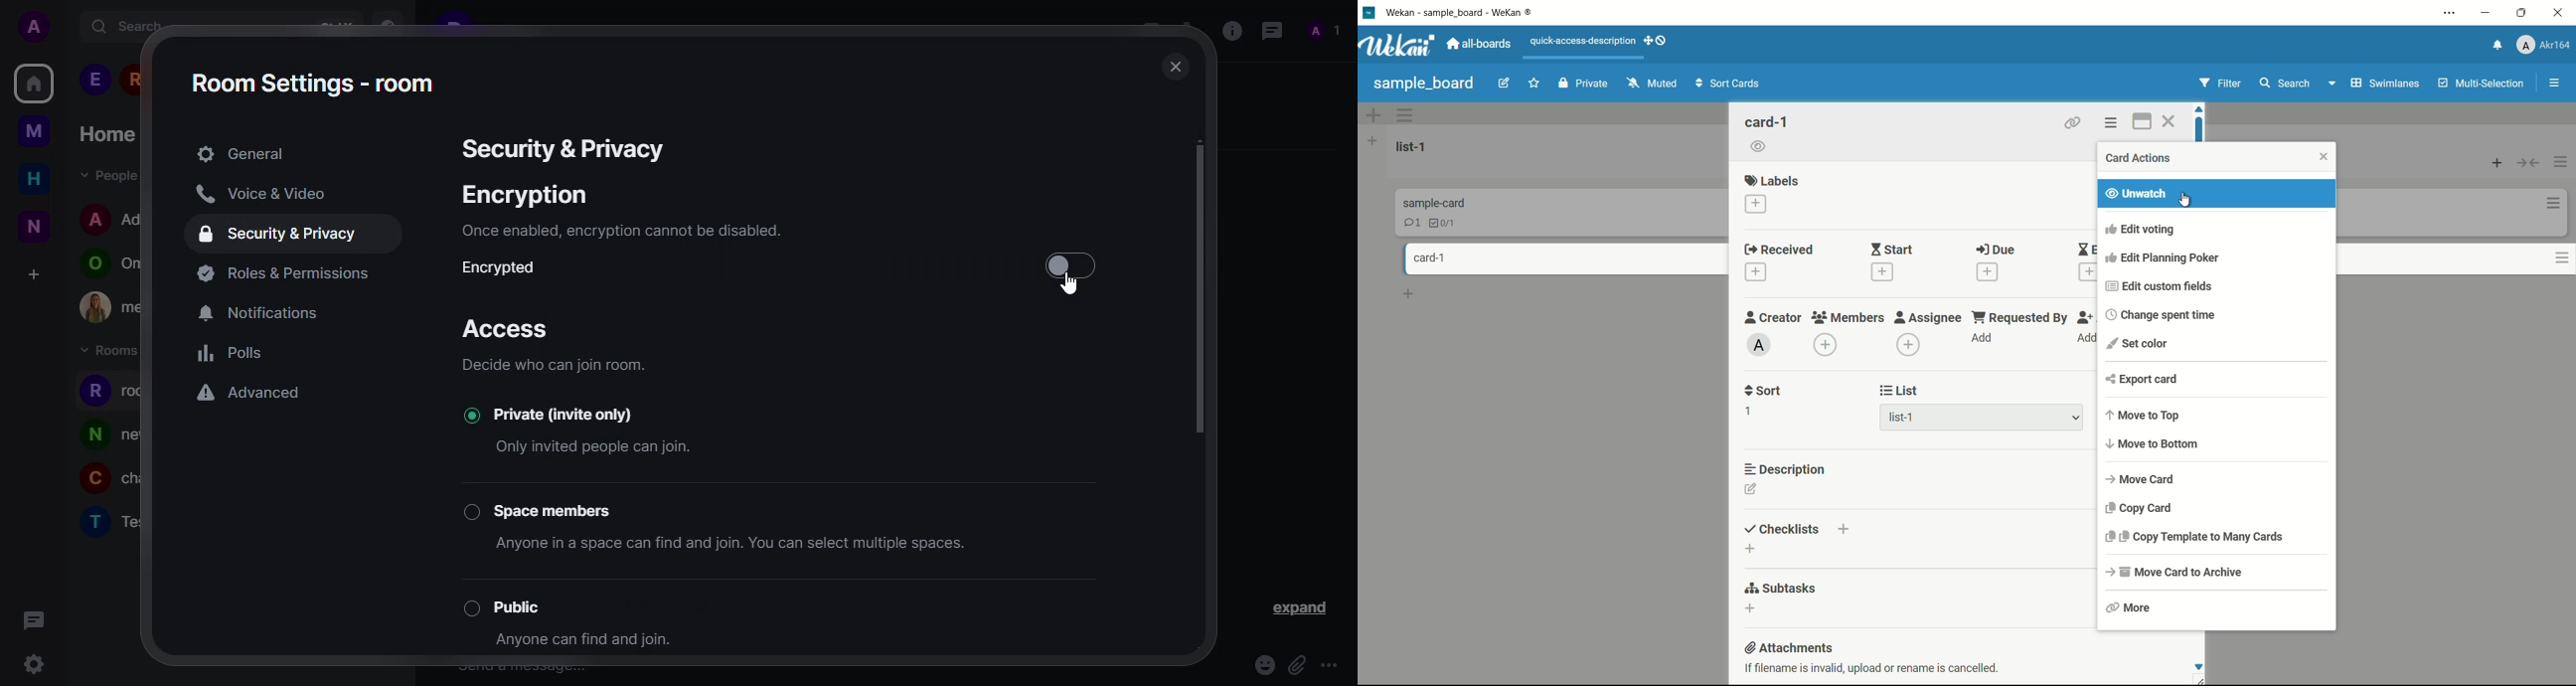 The image size is (2576, 700). I want to click on emoji, so click(1263, 665).